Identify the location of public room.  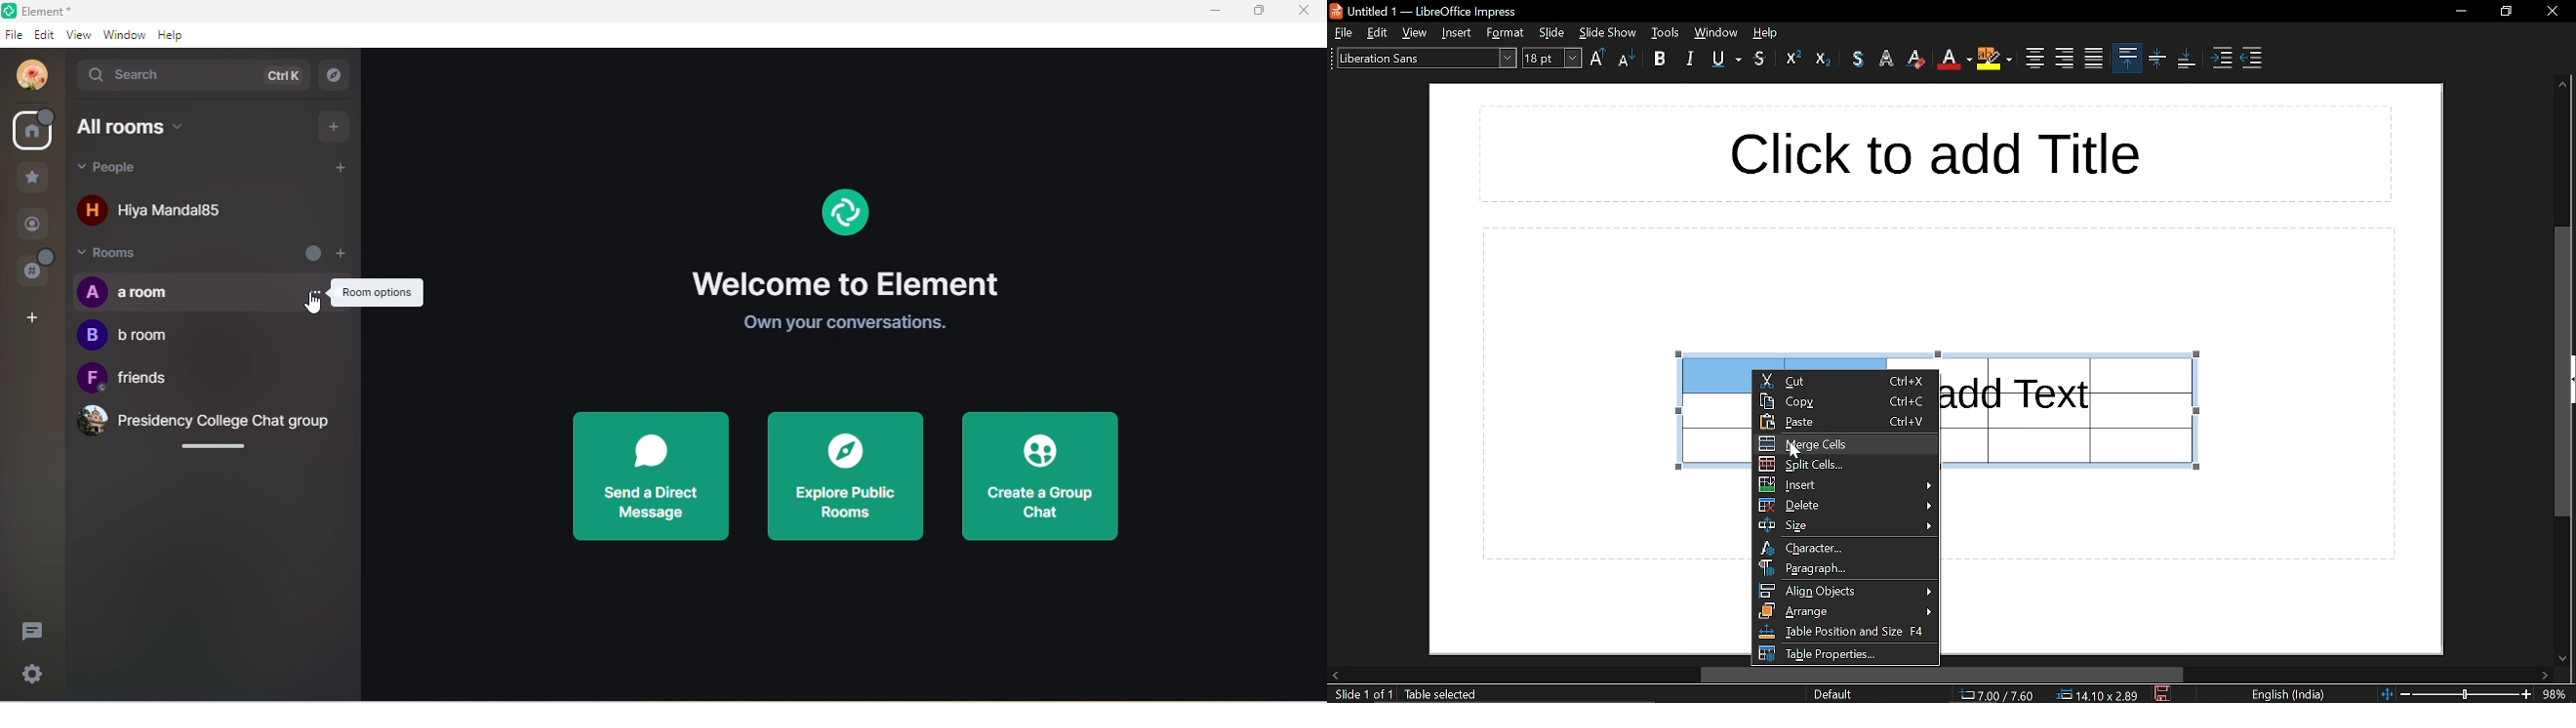
(34, 270).